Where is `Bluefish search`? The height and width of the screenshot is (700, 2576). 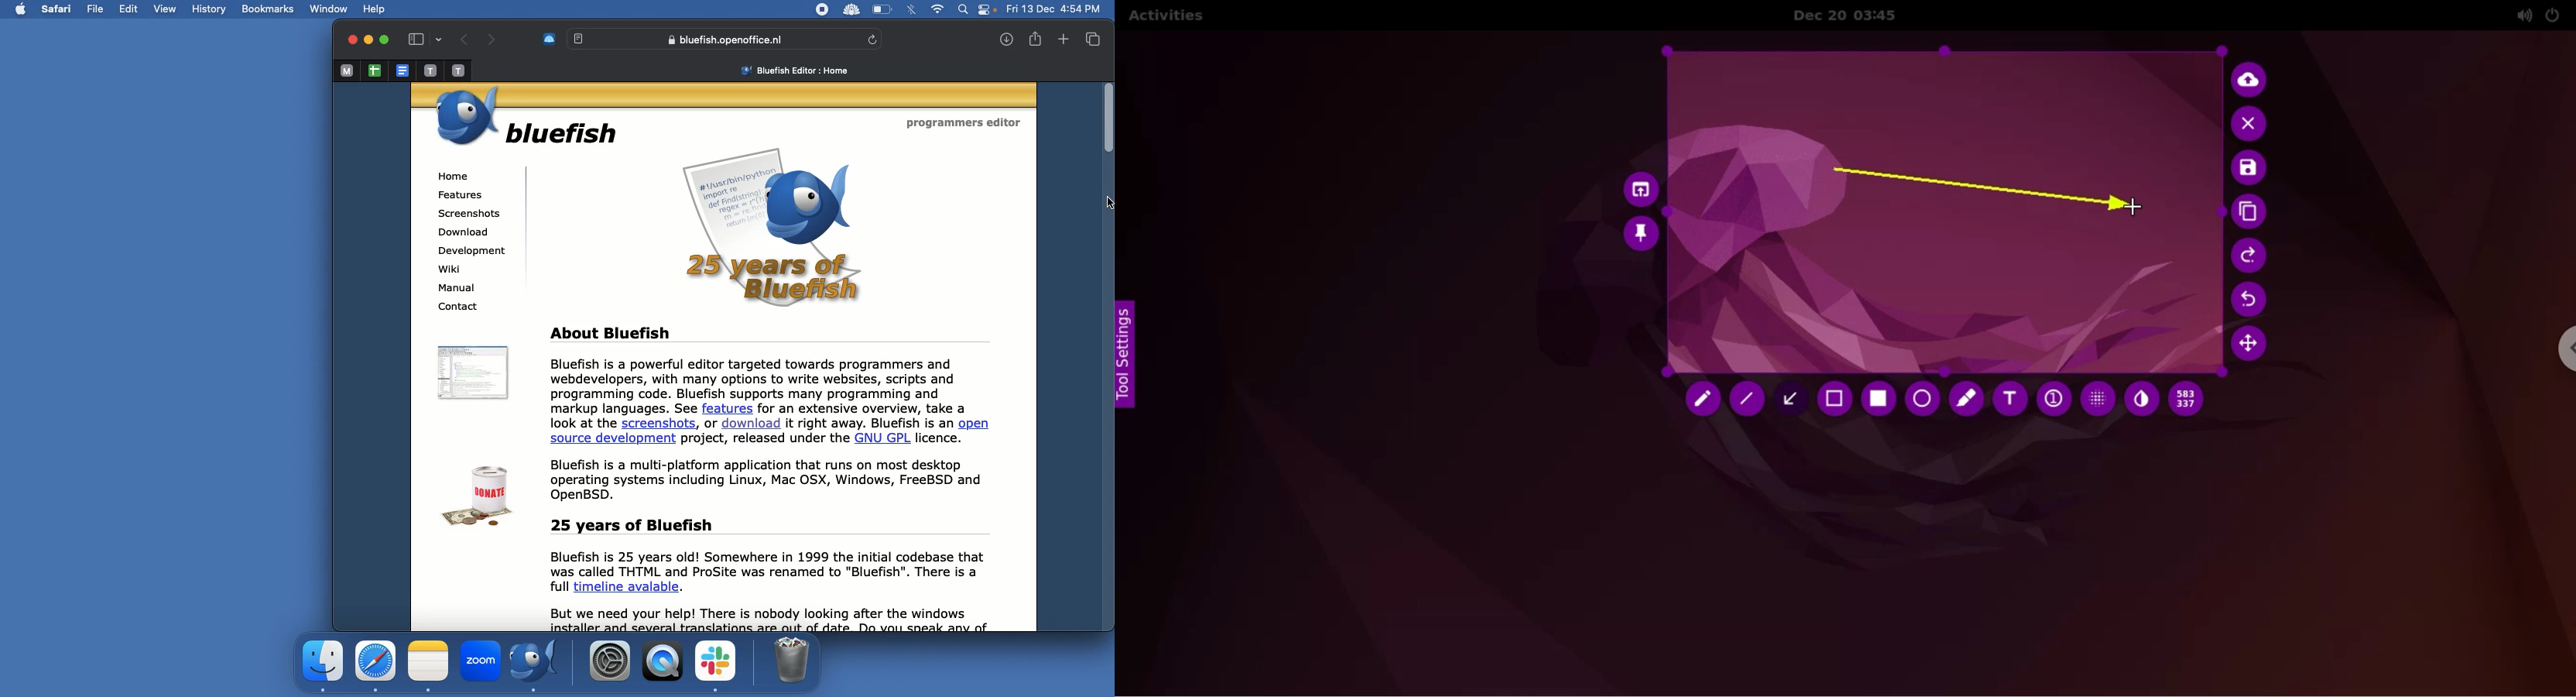
Bluefish search is located at coordinates (714, 39).